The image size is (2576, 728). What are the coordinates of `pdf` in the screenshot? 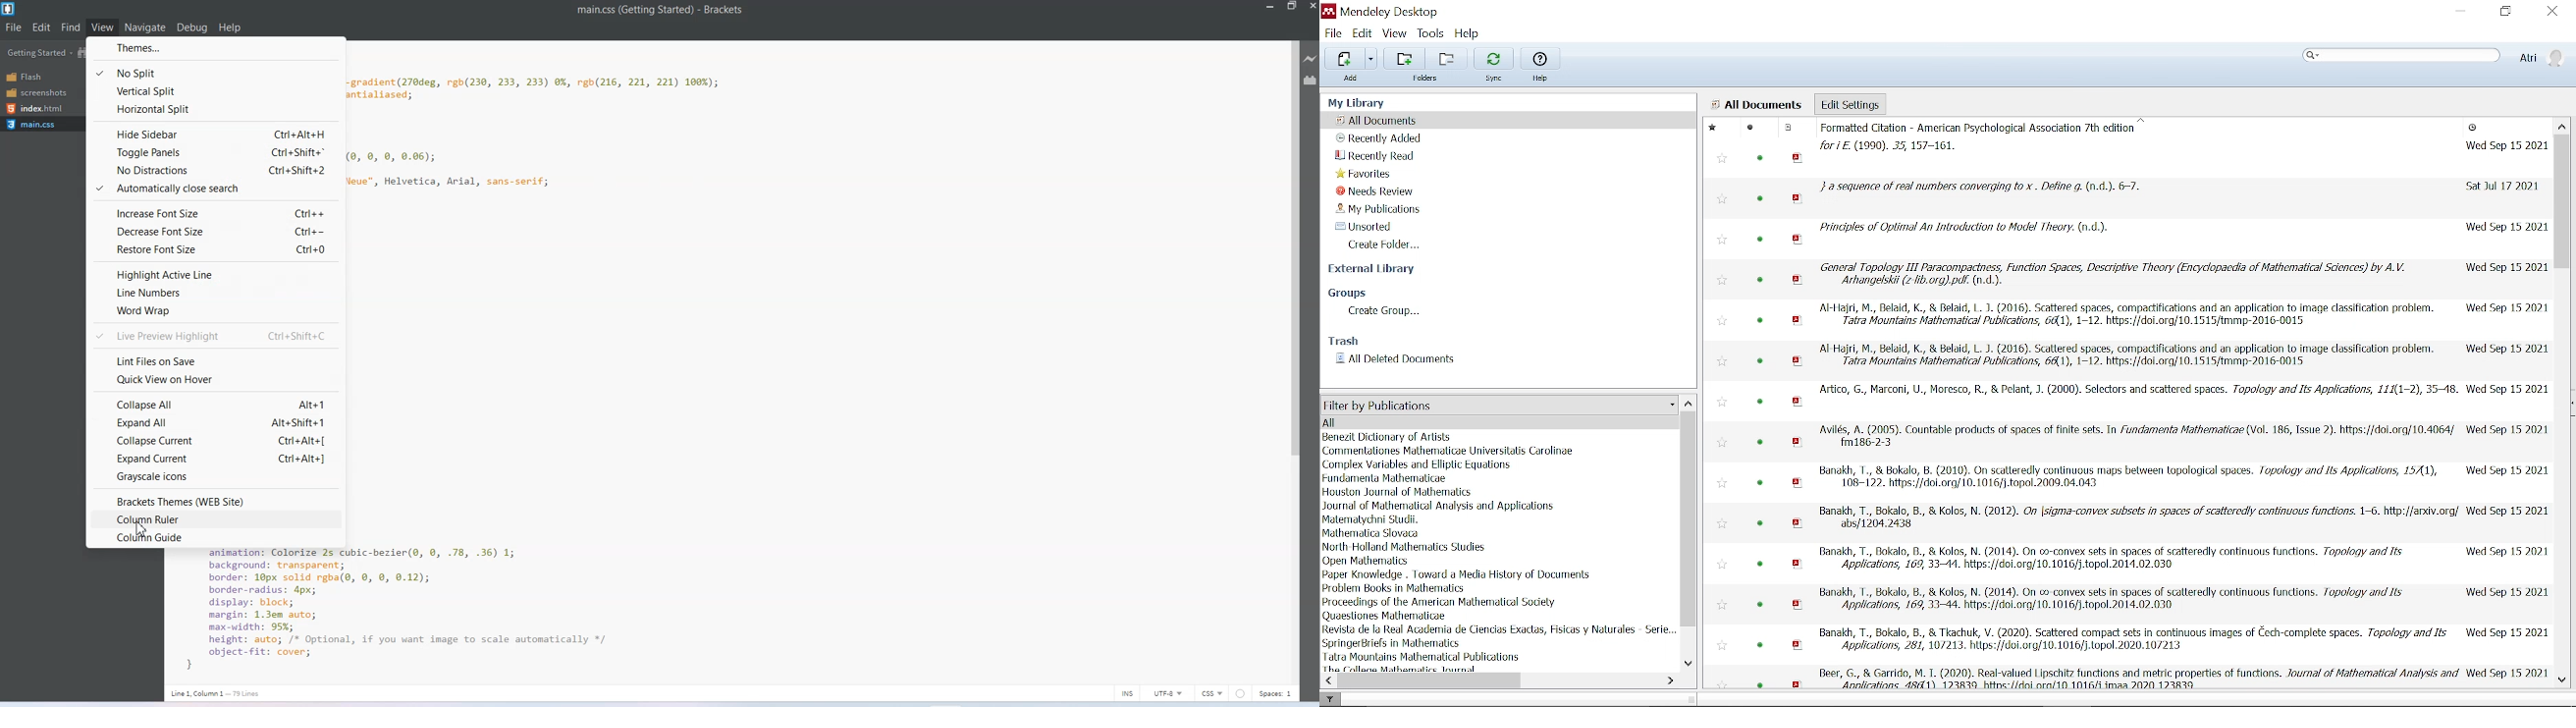 It's located at (1799, 403).